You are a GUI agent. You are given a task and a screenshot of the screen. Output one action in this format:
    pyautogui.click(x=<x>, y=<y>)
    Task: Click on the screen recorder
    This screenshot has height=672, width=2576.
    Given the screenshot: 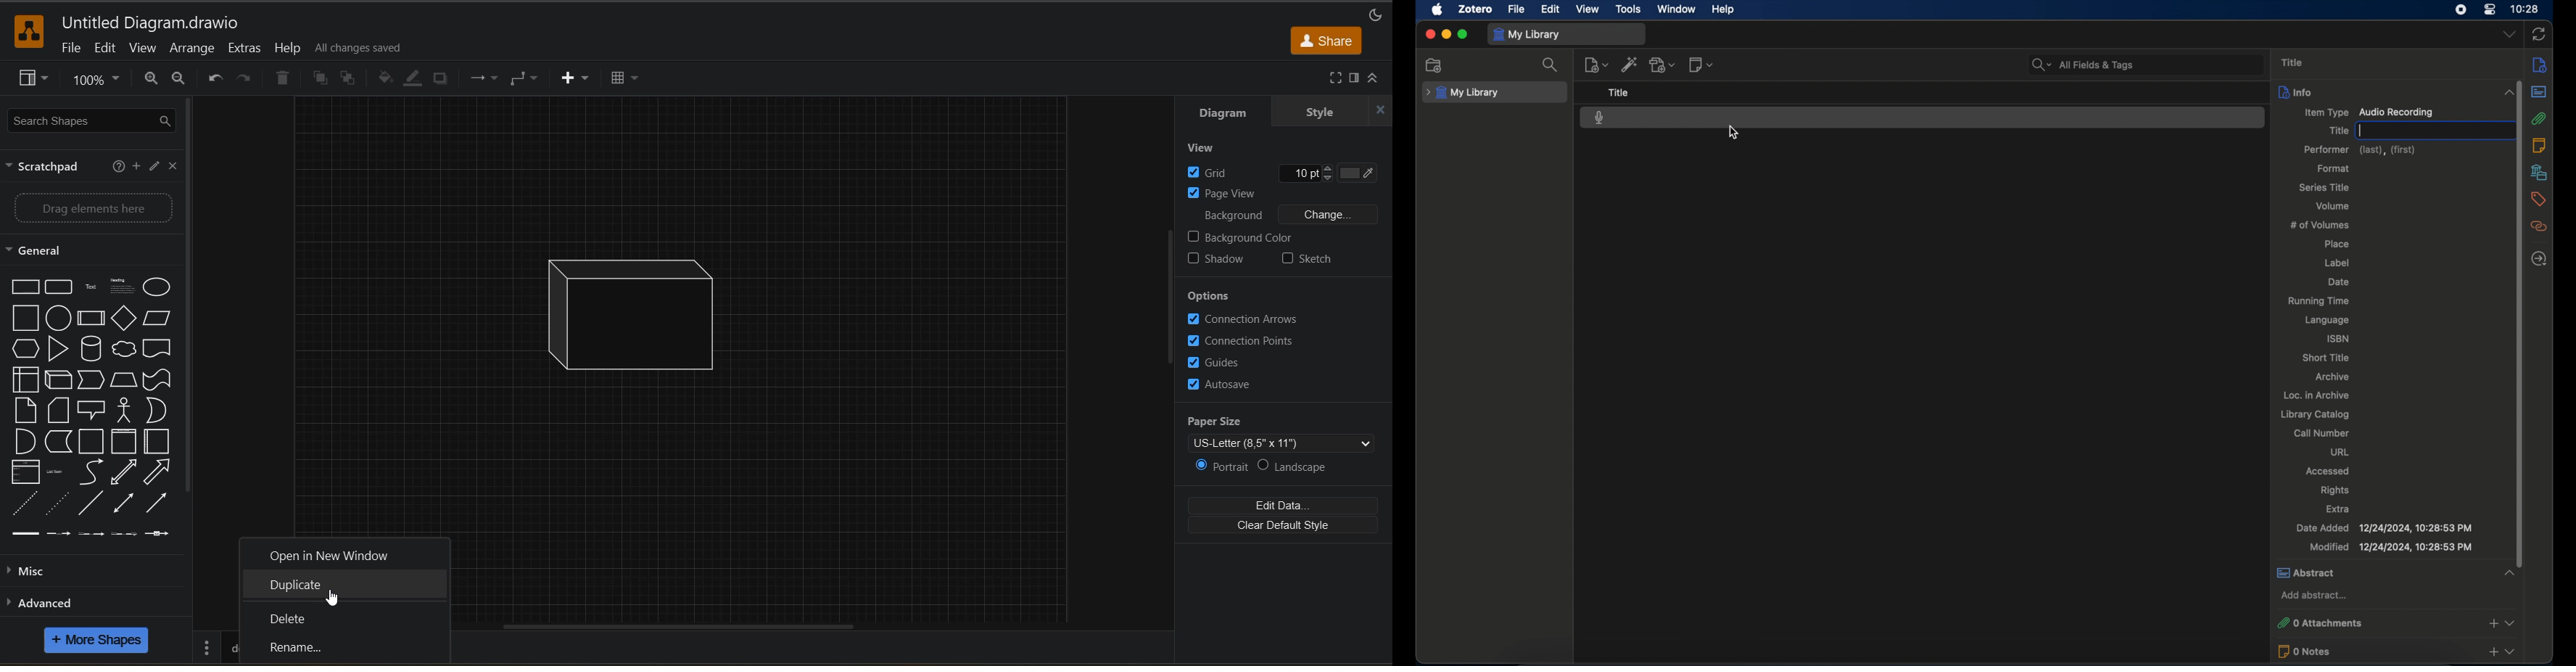 What is the action you would take?
    pyautogui.click(x=2461, y=9)
    